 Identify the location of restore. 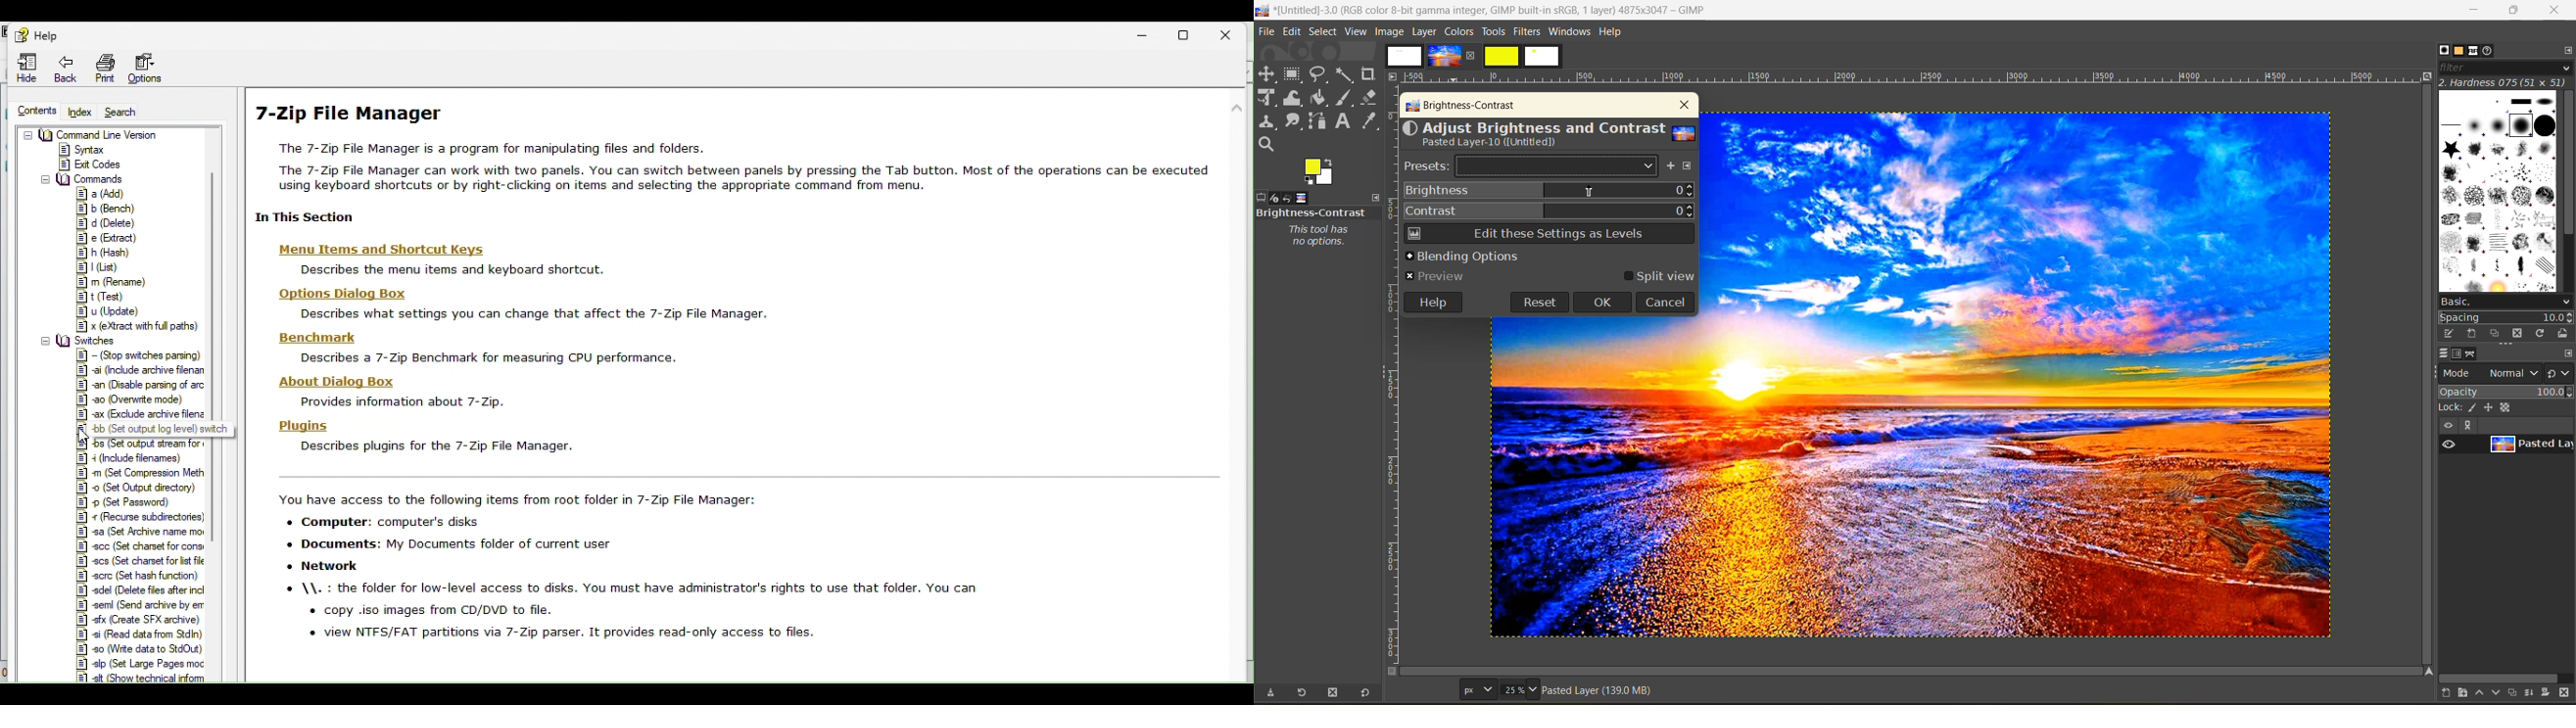
(1192, 34).